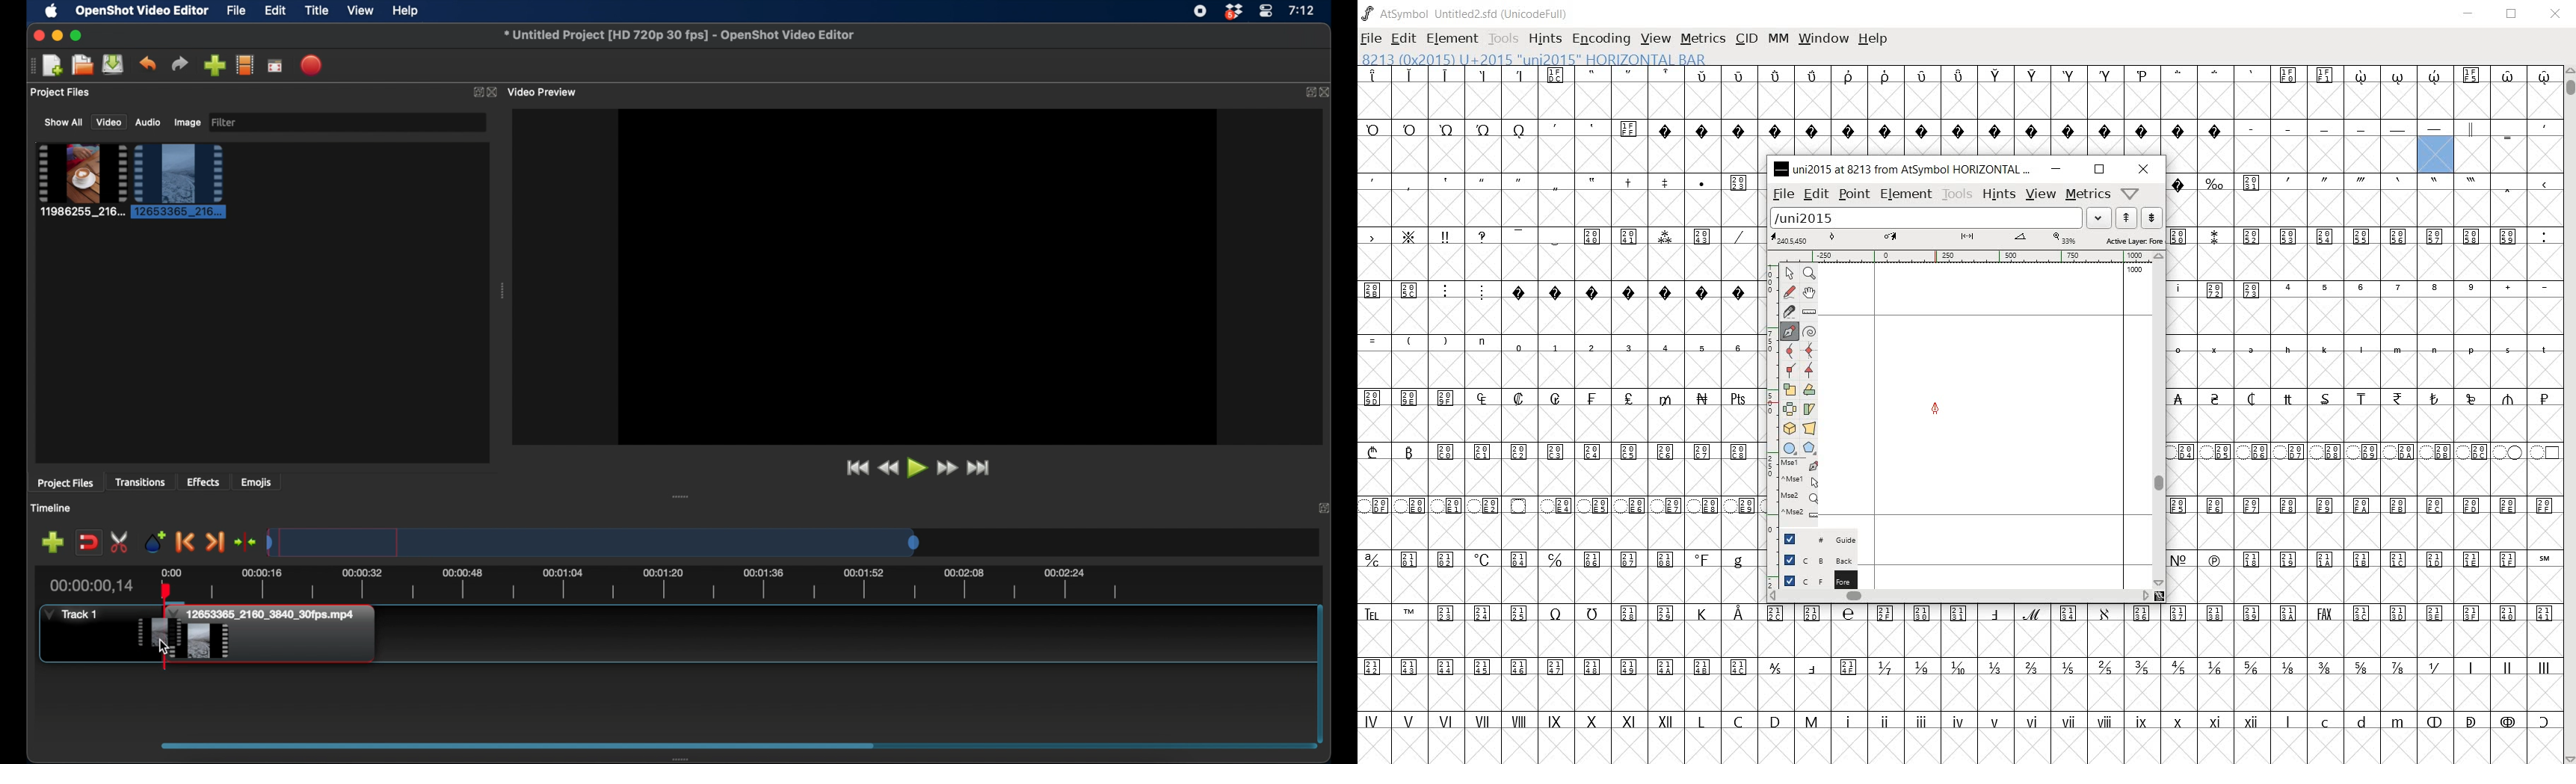  I want to click on view, so click(2040, 194).